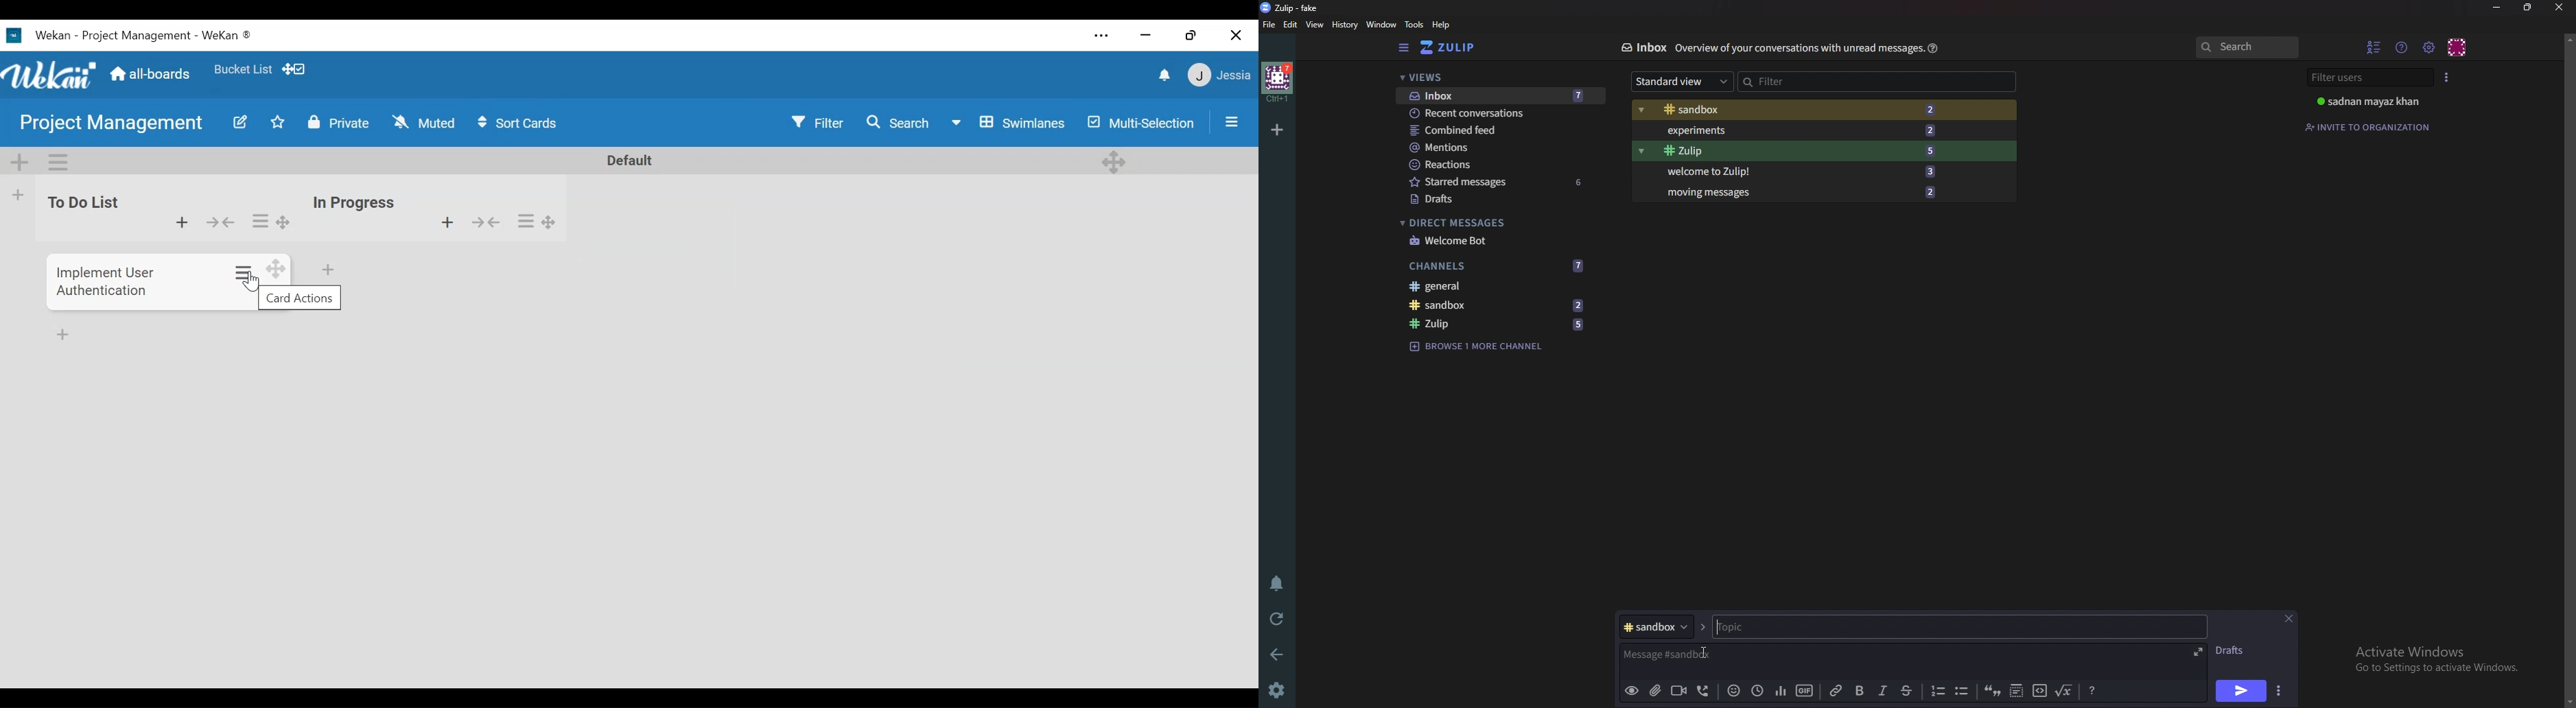  I want to click on Enable do not disturb, so click(1279, 581).